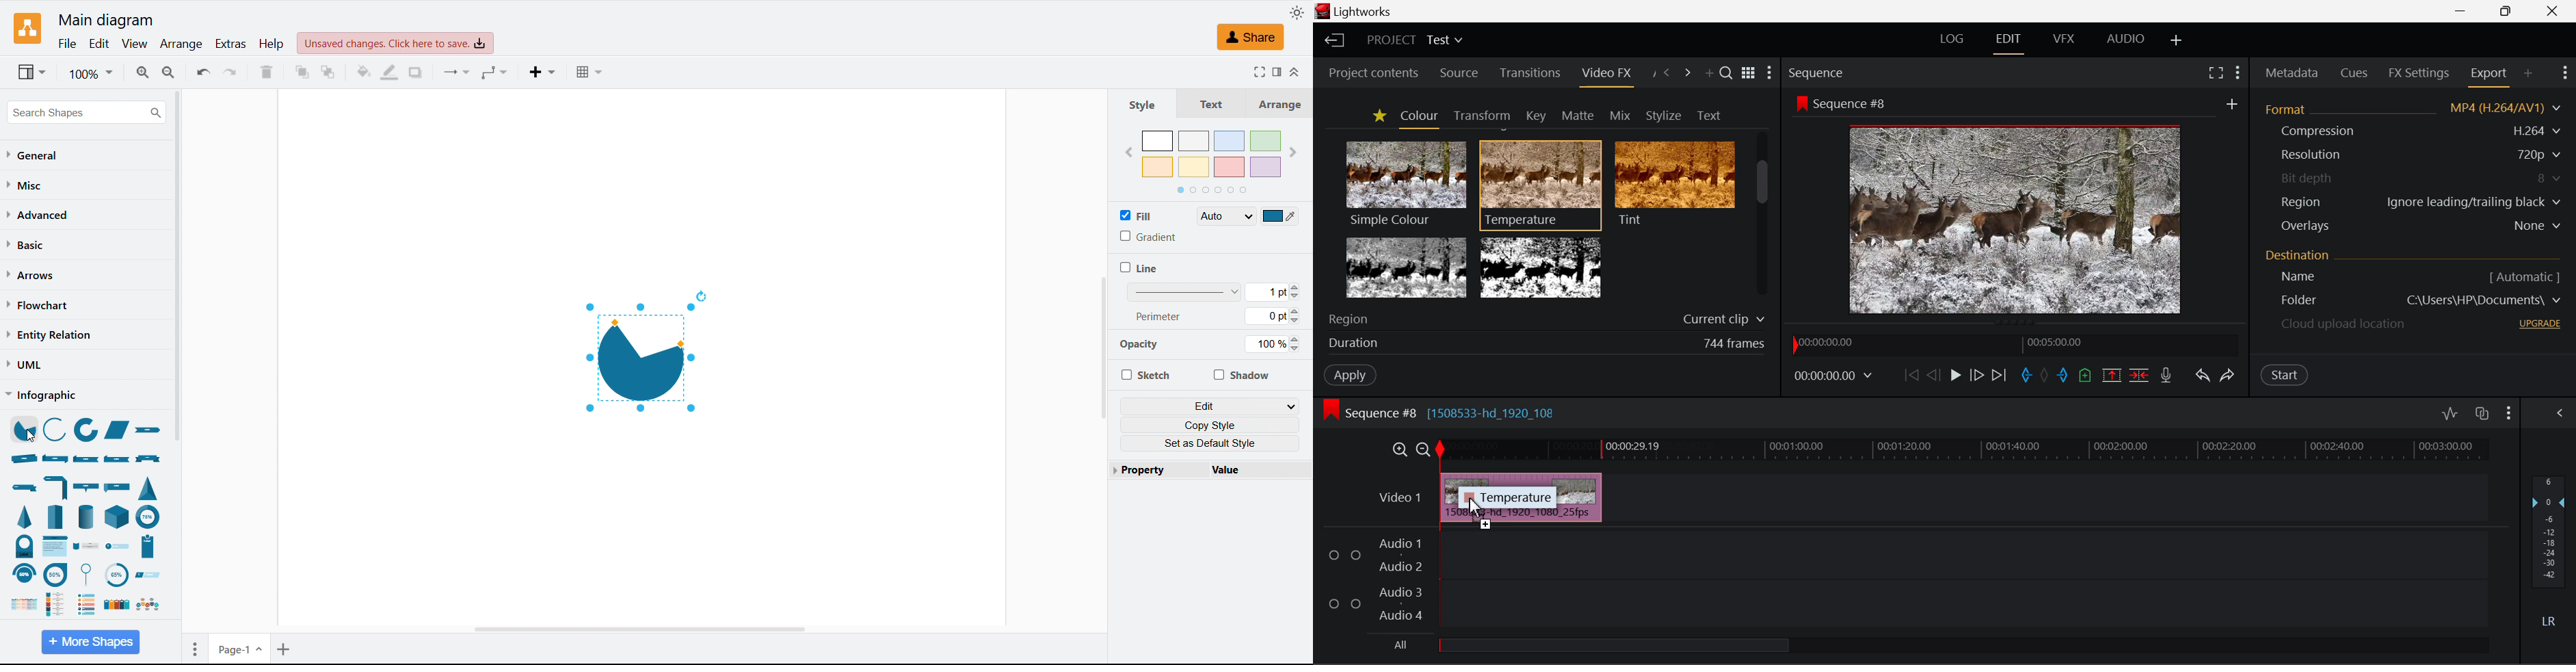 The width and height of the screenshot is (2576, 672). What do you see at coordinates (202, 73) in the screenshot?
I see `Undo ` at bounding box center [202, 73].